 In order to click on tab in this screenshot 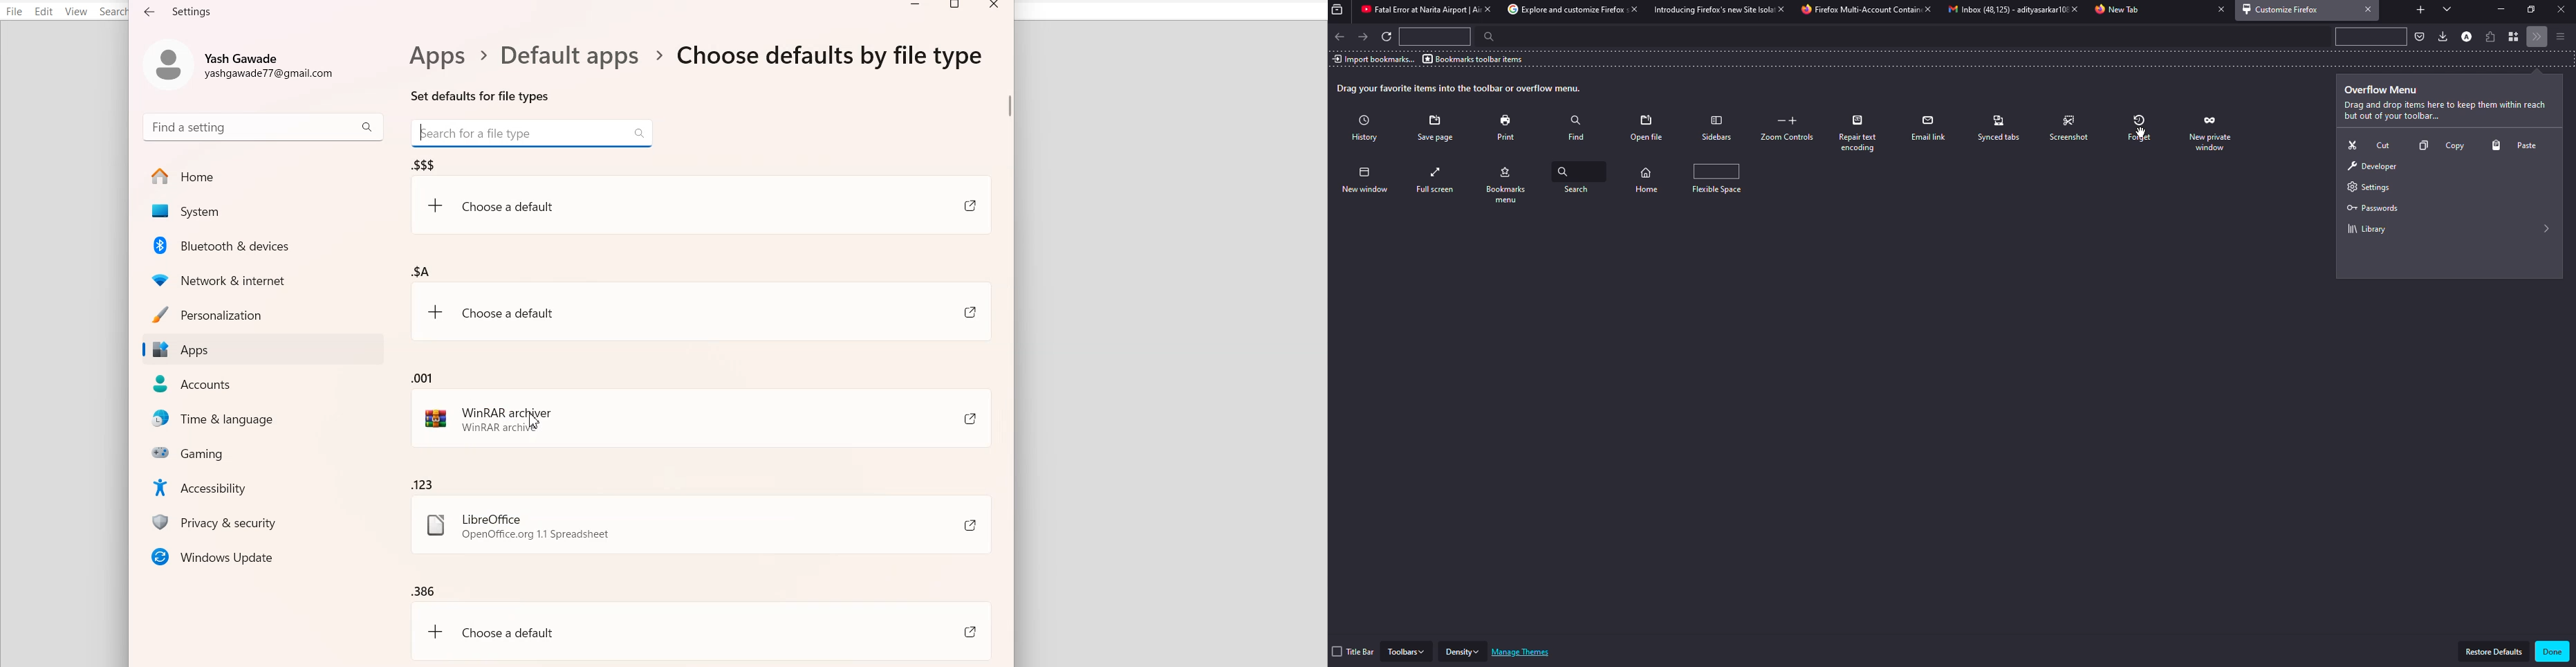, I will do `click(1559, 10)`.